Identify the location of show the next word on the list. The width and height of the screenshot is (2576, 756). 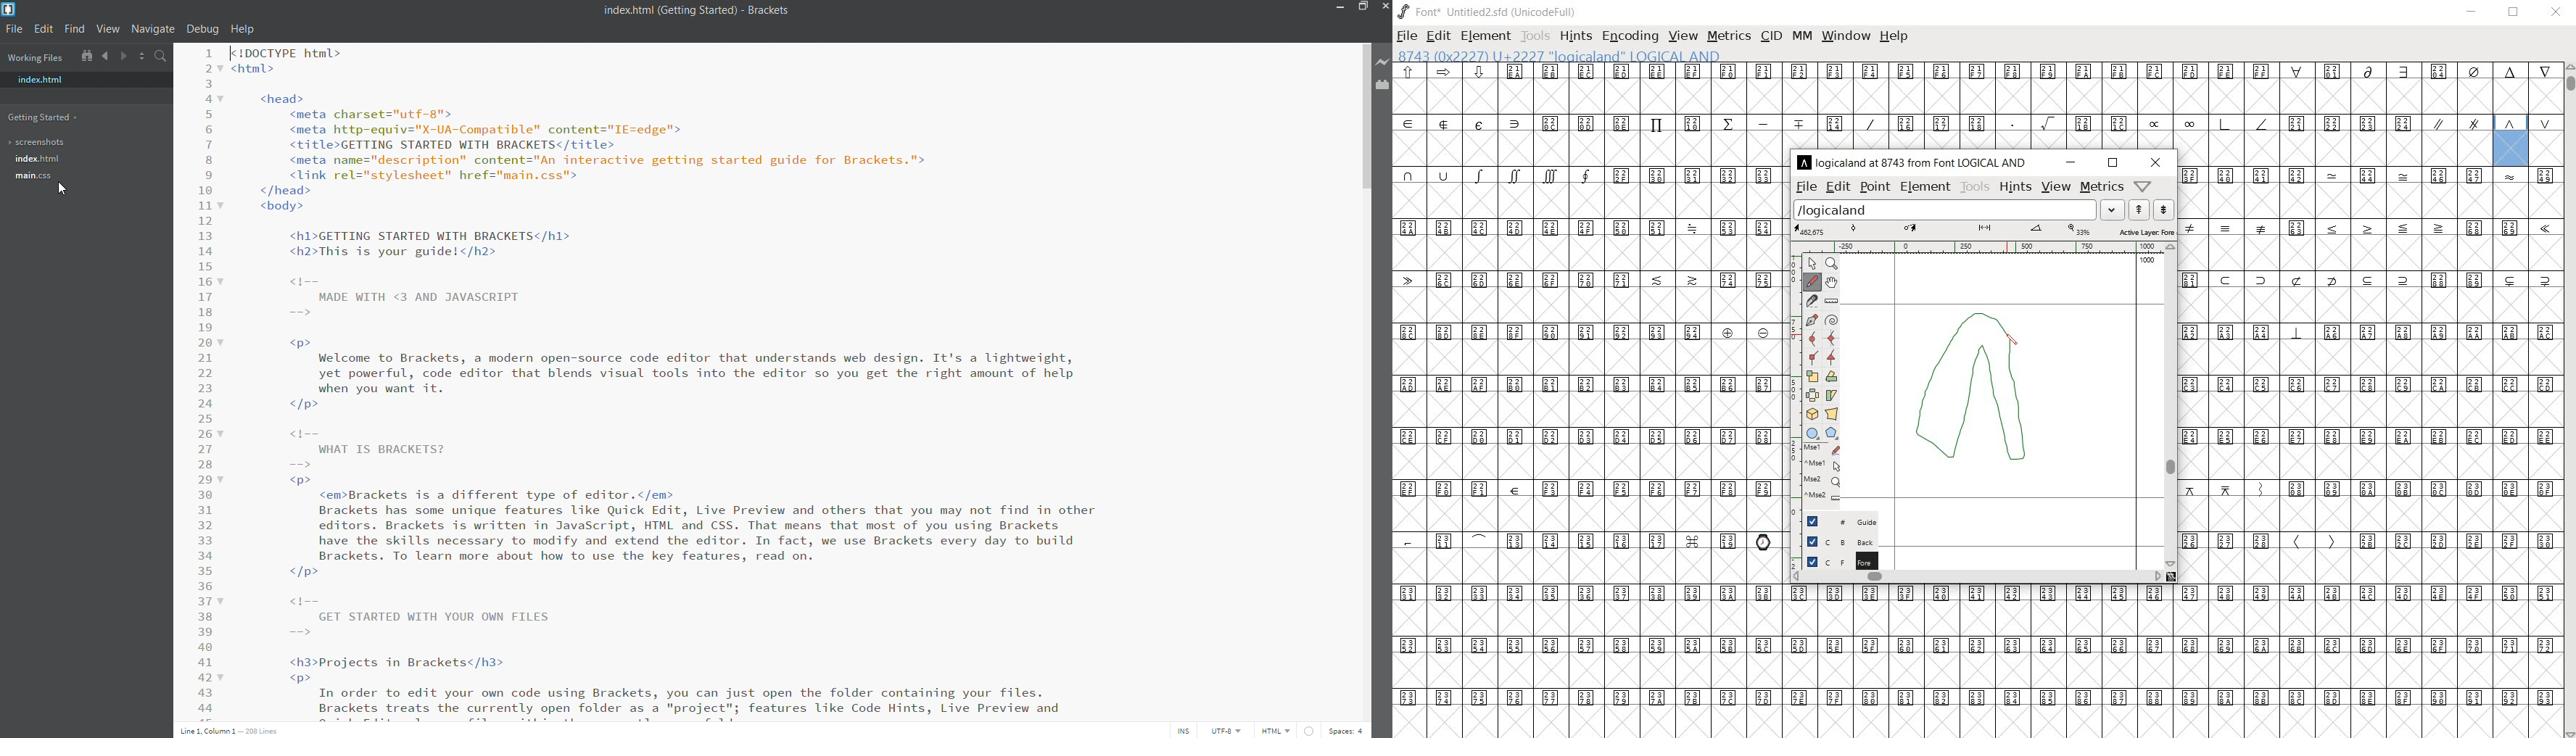
(2139, 209).